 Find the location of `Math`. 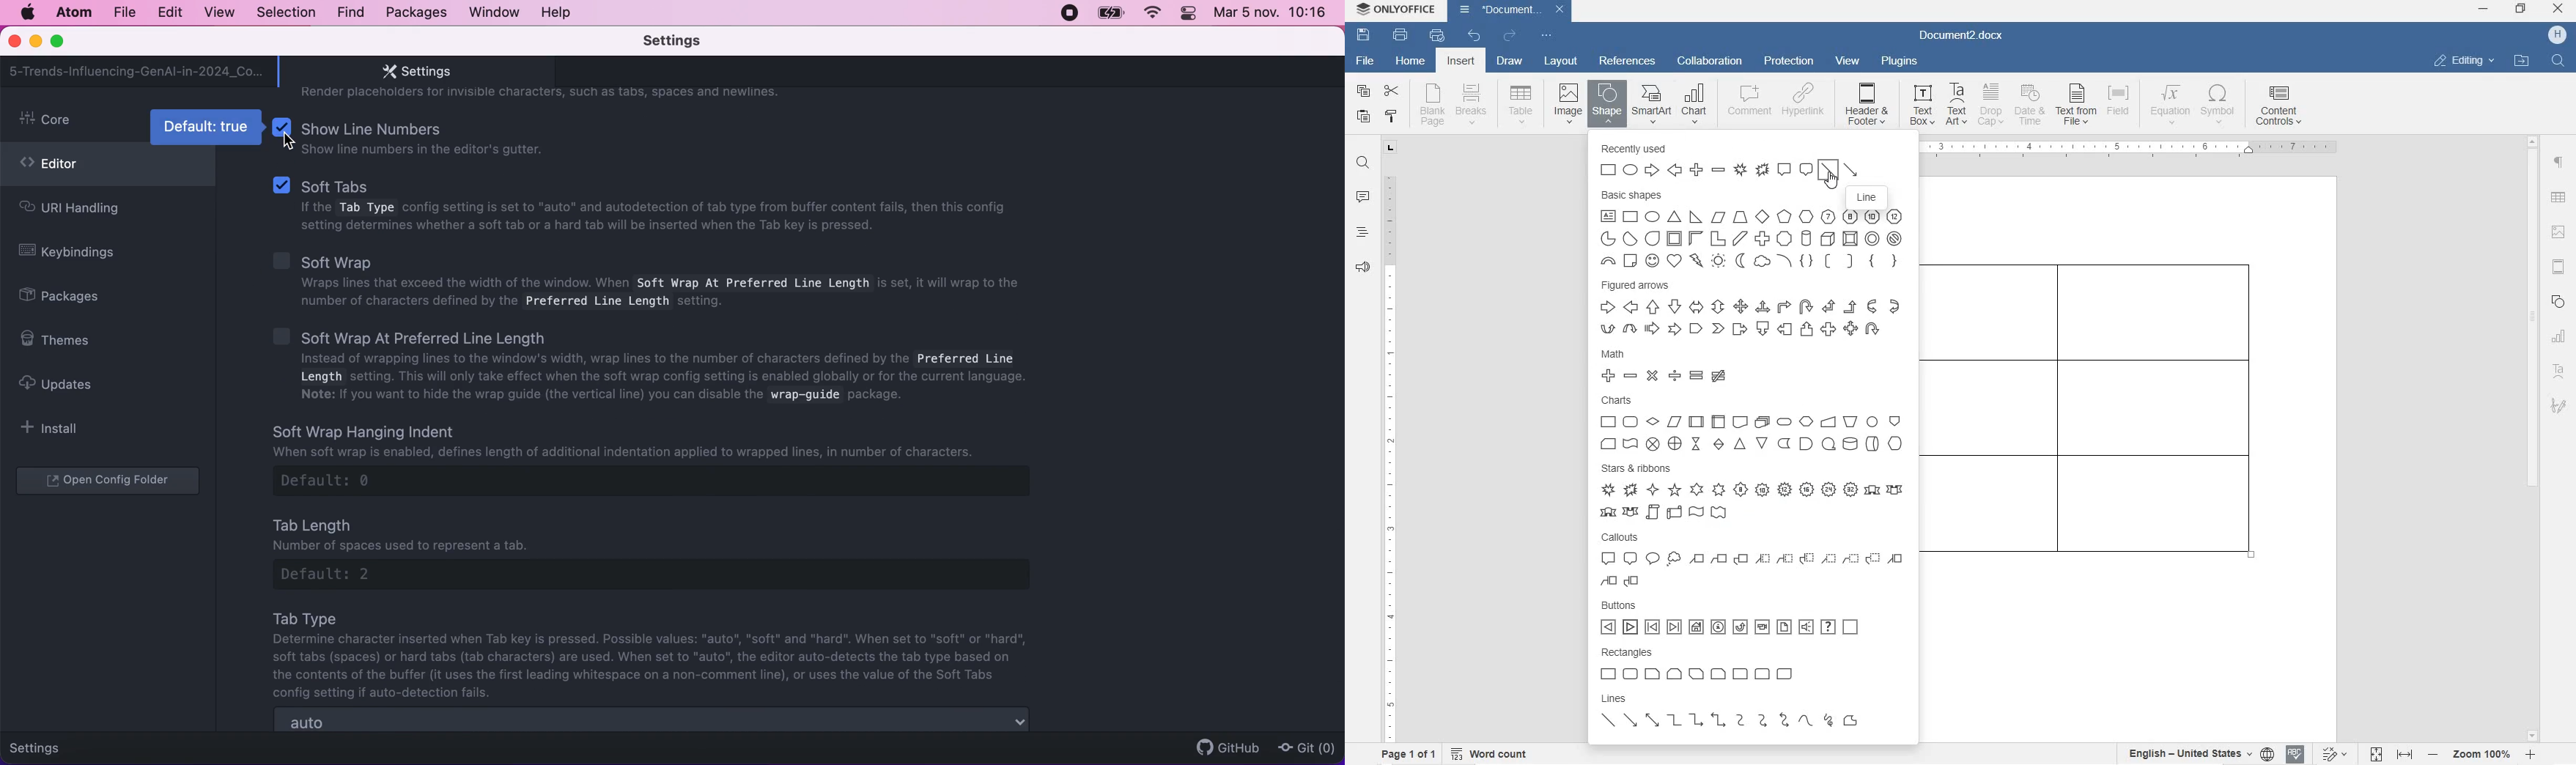

Math is located at coordinates (1756, 366).